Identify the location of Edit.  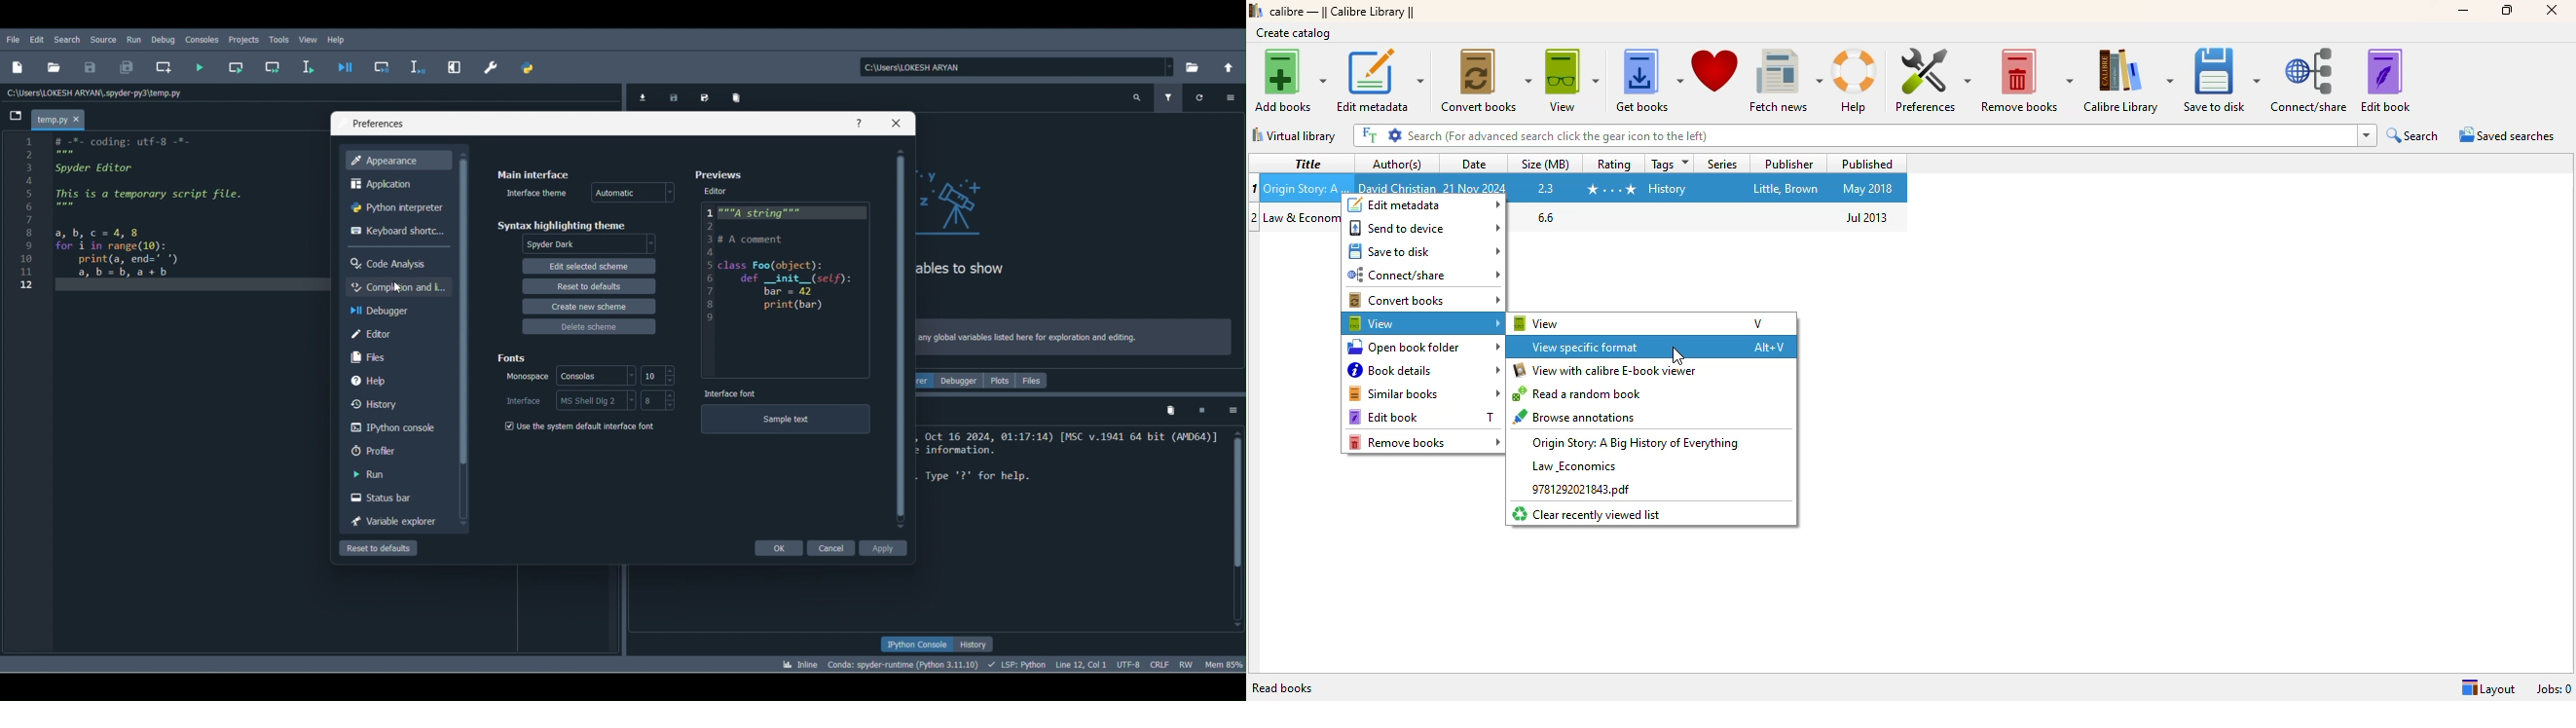
(36, 38).